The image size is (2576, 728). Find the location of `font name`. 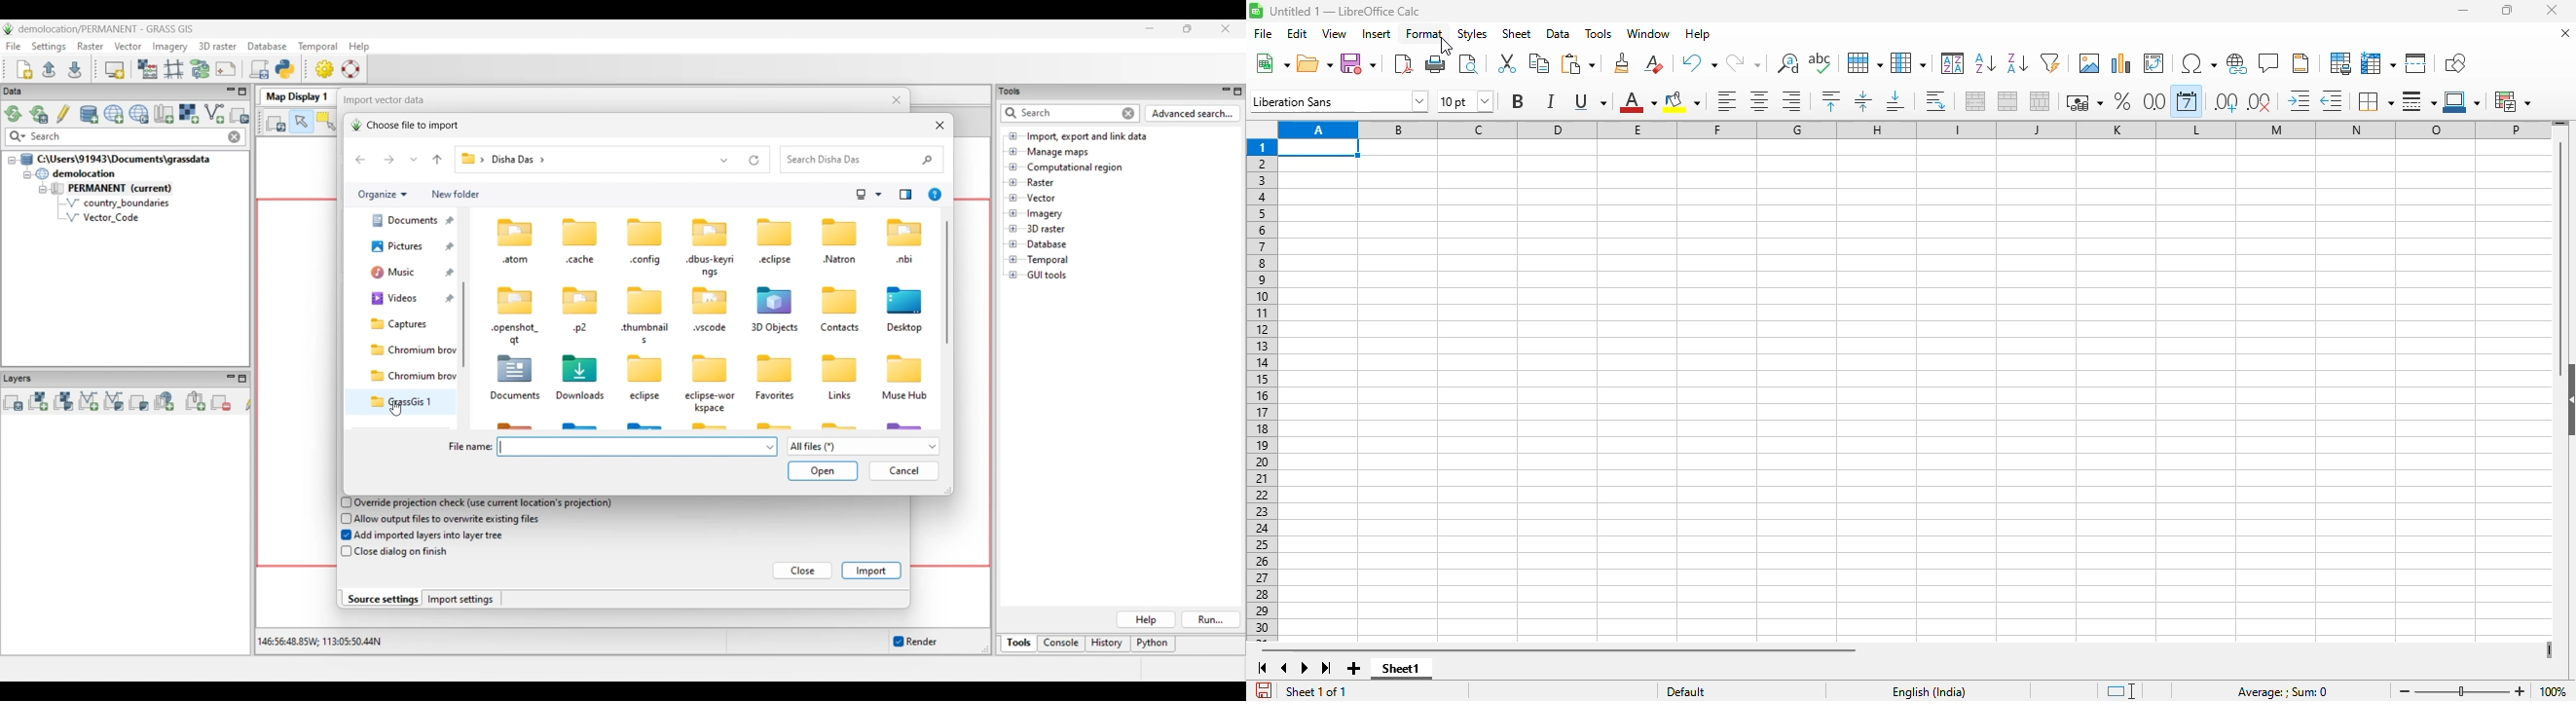

font name is located at coordinates (1339, 100).